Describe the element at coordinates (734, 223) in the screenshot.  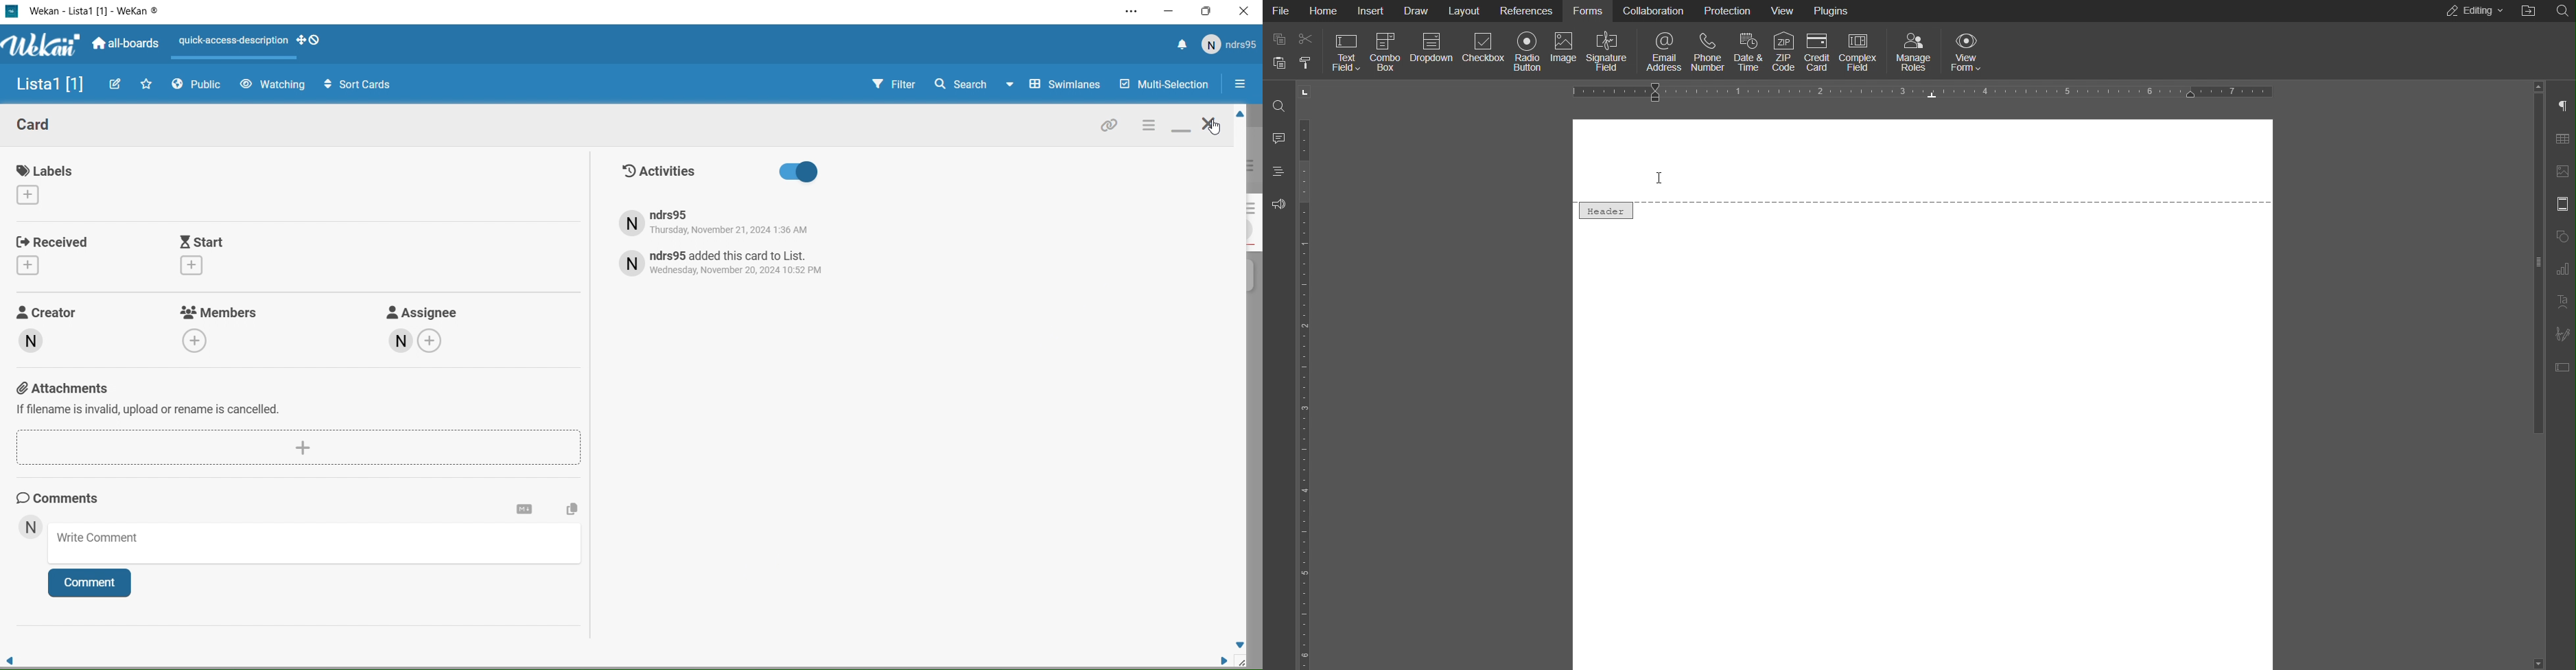
I see `text` at that location.